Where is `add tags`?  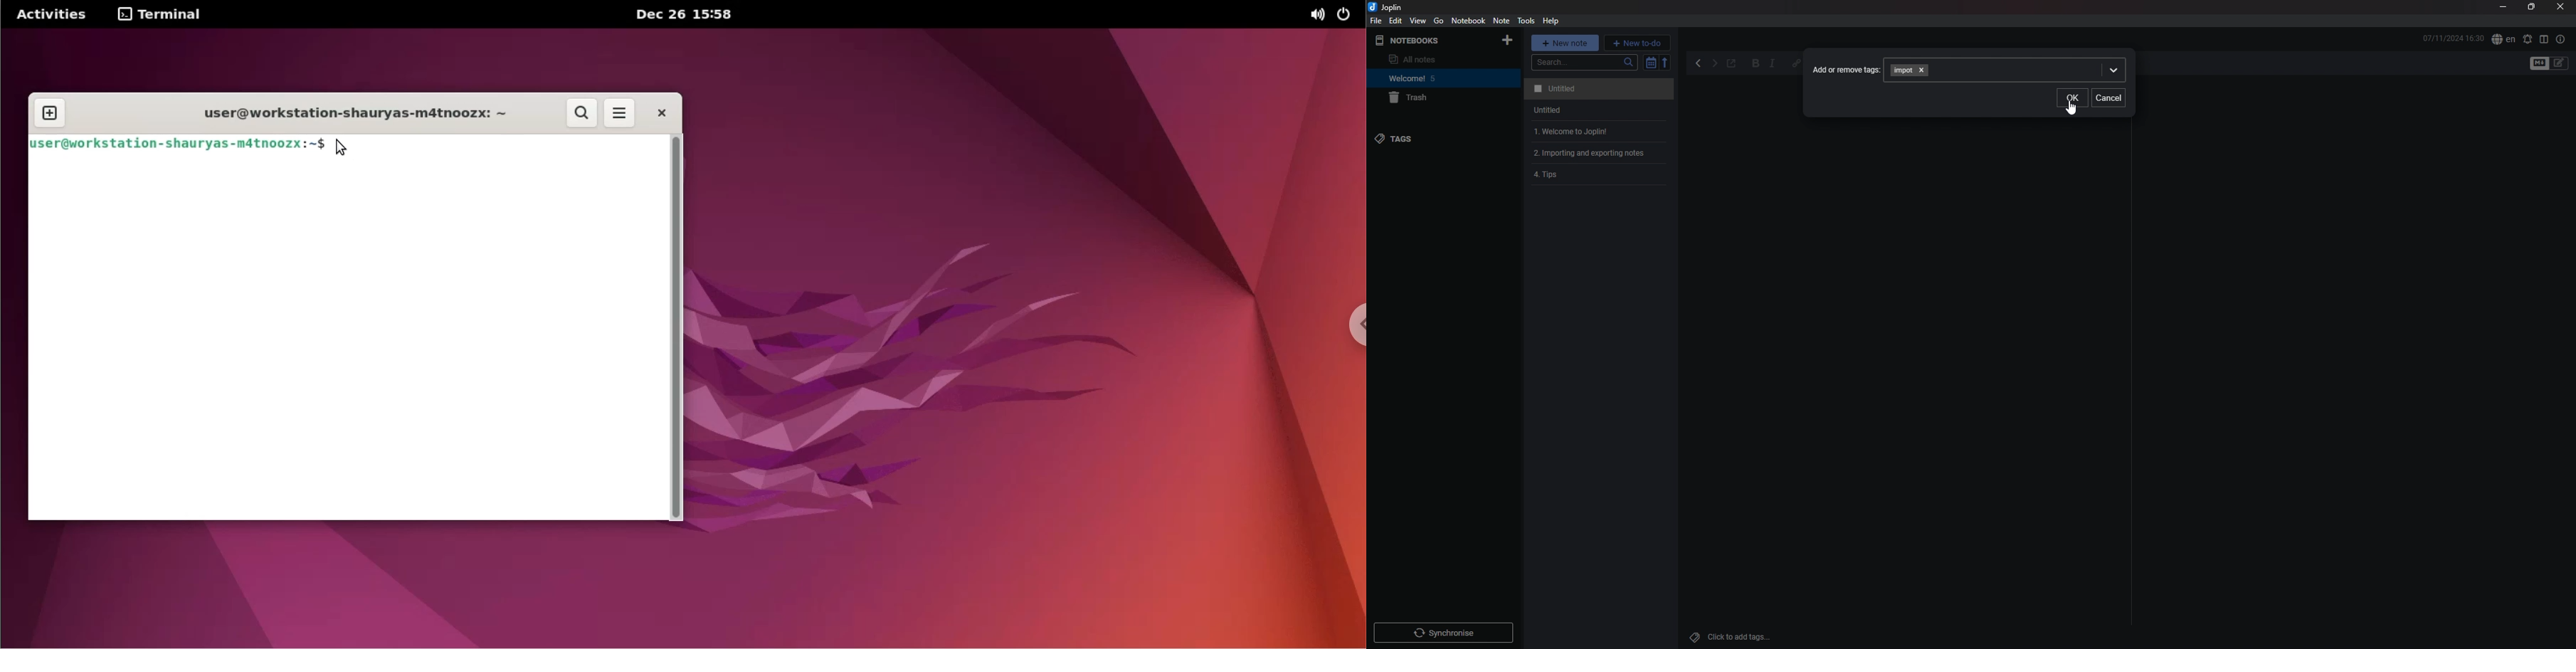 add tags is located at coordinates (1735, 637).